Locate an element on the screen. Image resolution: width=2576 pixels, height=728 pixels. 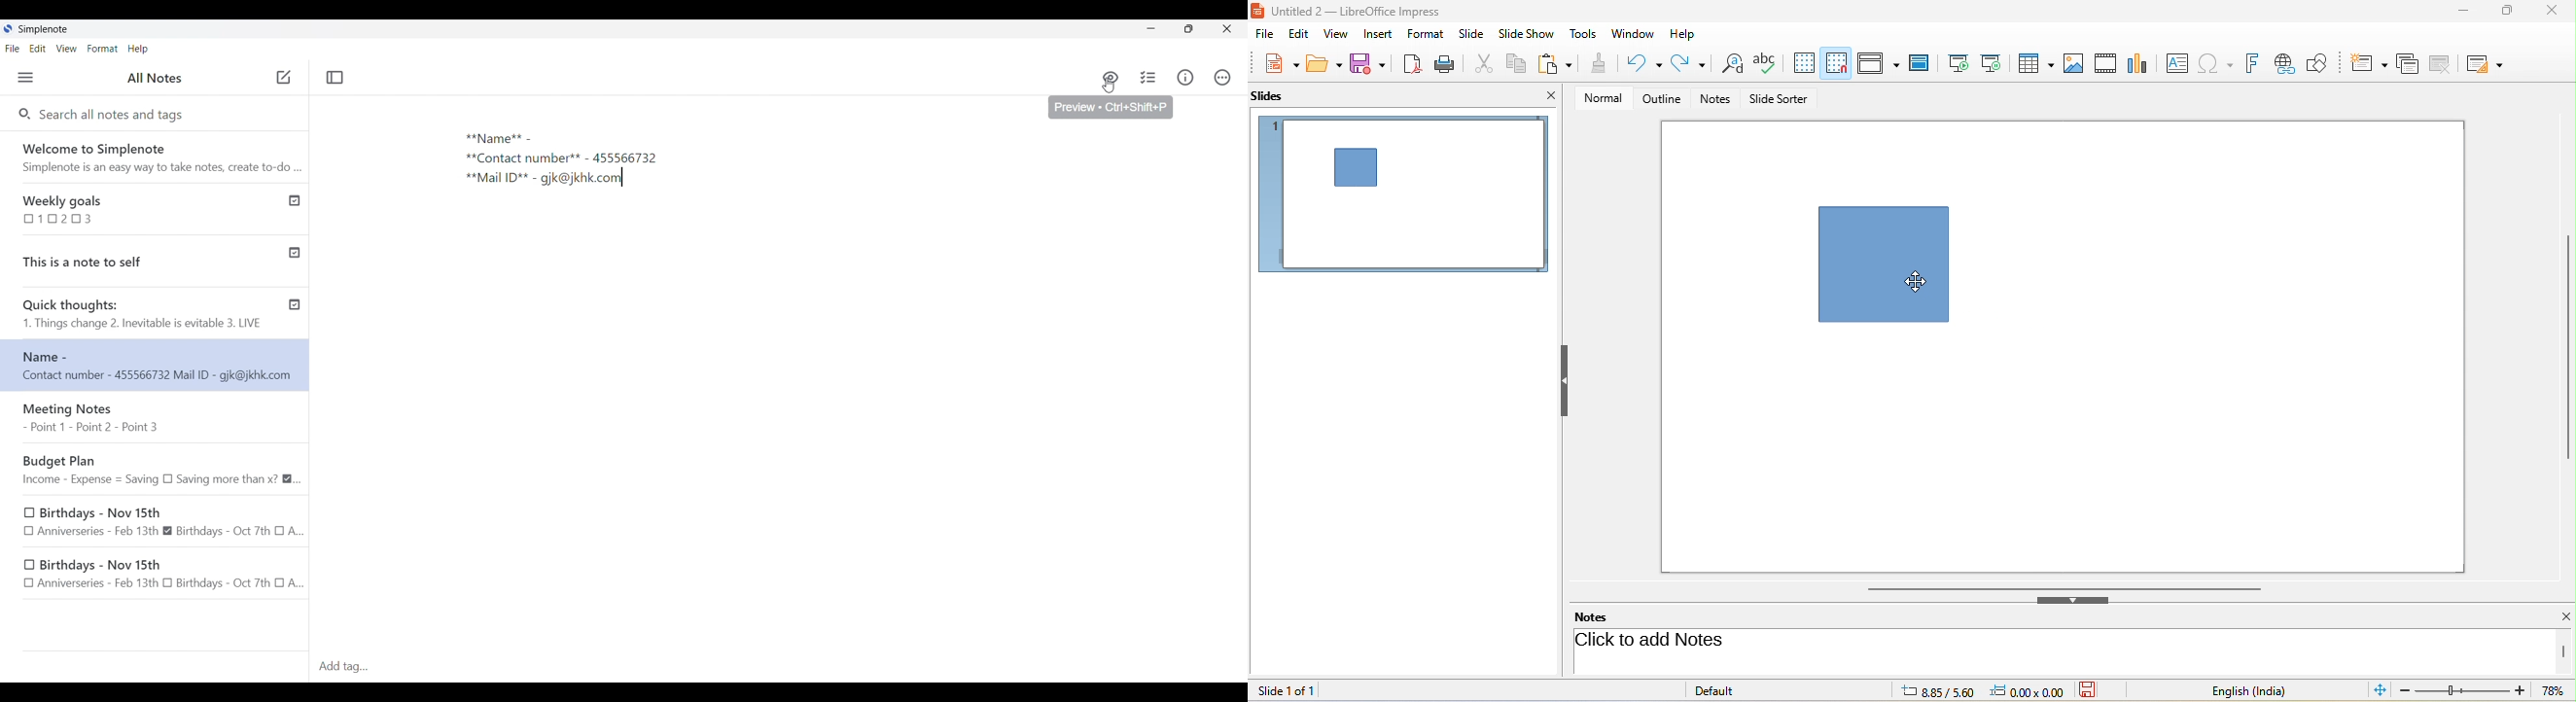
preview is located at coordinates (1111, 78).